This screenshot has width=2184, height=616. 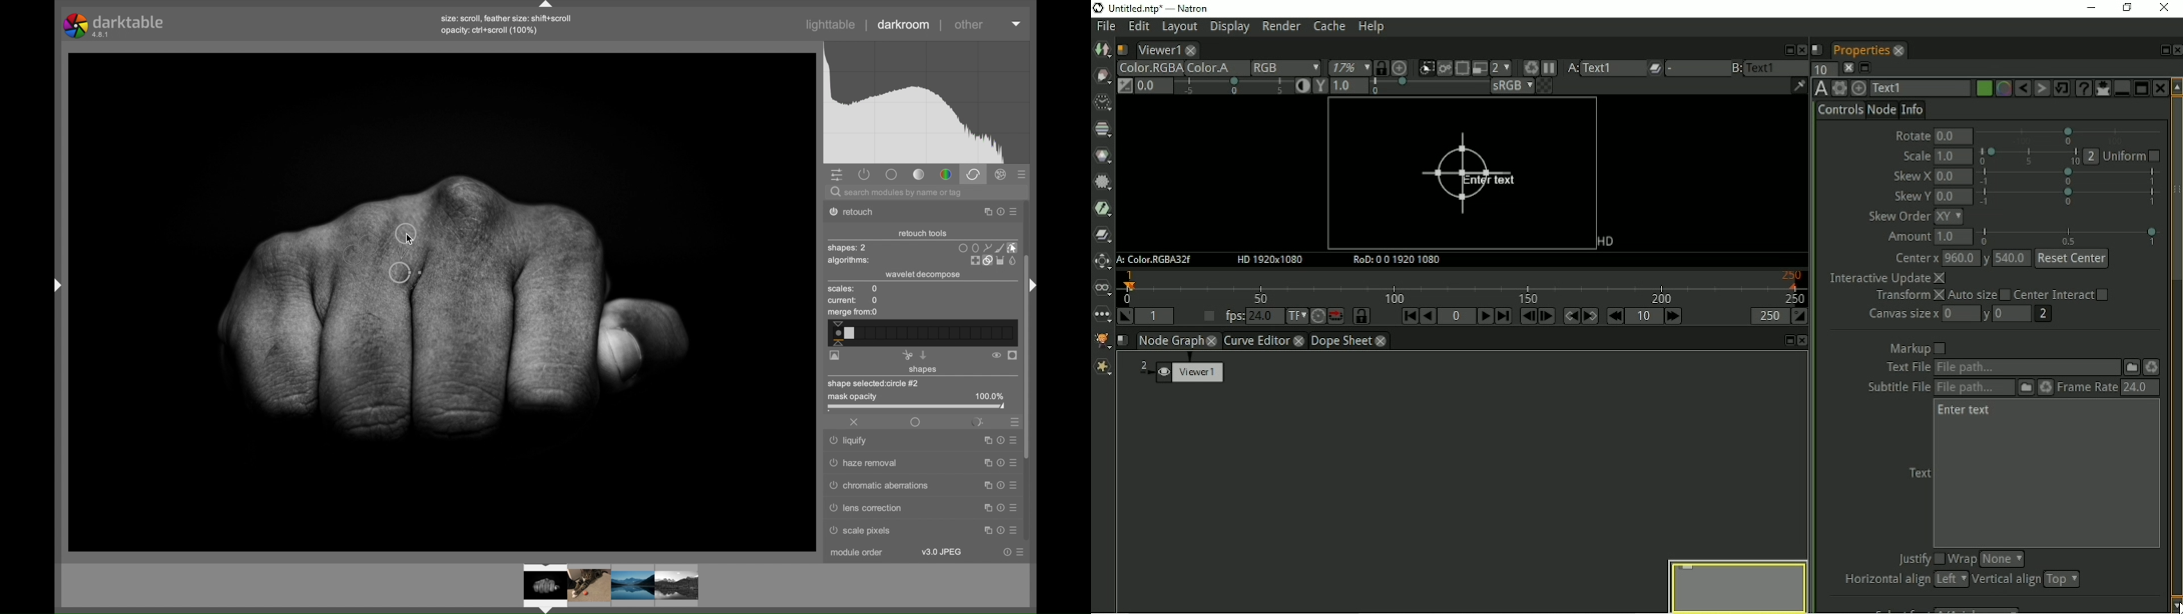 What do you see at coordinates (1017, 23) in the screenshot?
I see `dropdown menu` at bounding box center [1017, 23].